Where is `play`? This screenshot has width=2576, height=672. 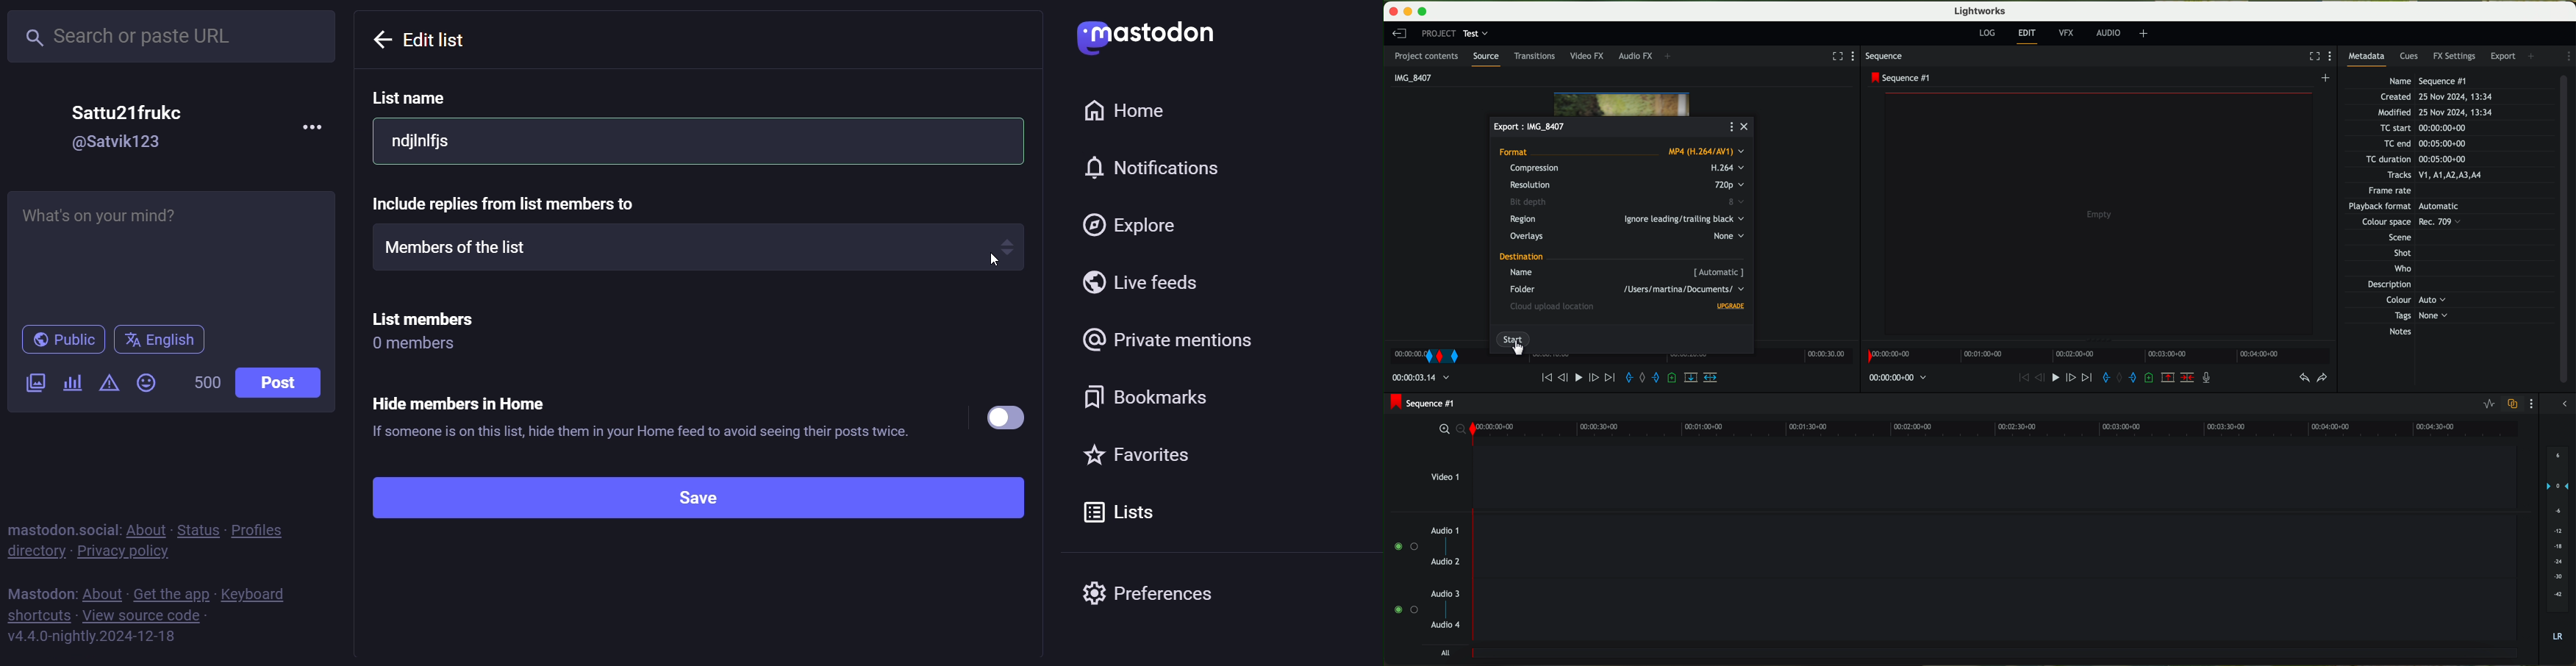 play is located at coordinates (2051, 379).